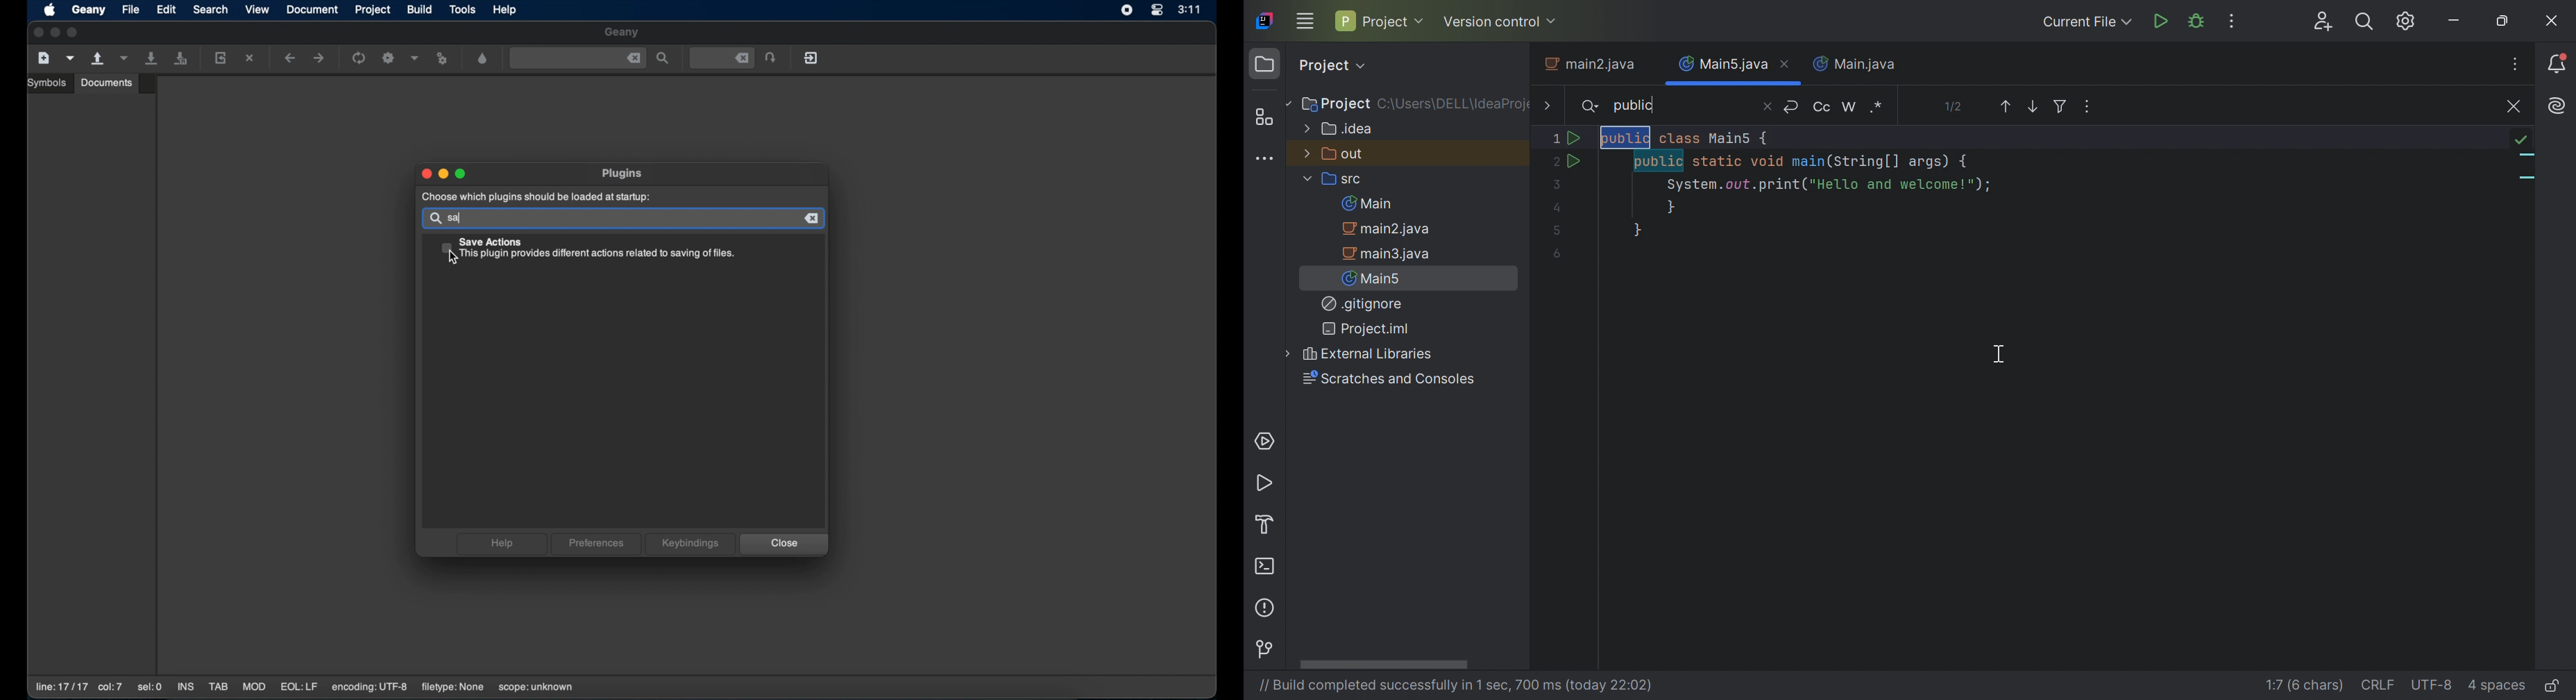  I want to click on Project, so click(1379, 20).